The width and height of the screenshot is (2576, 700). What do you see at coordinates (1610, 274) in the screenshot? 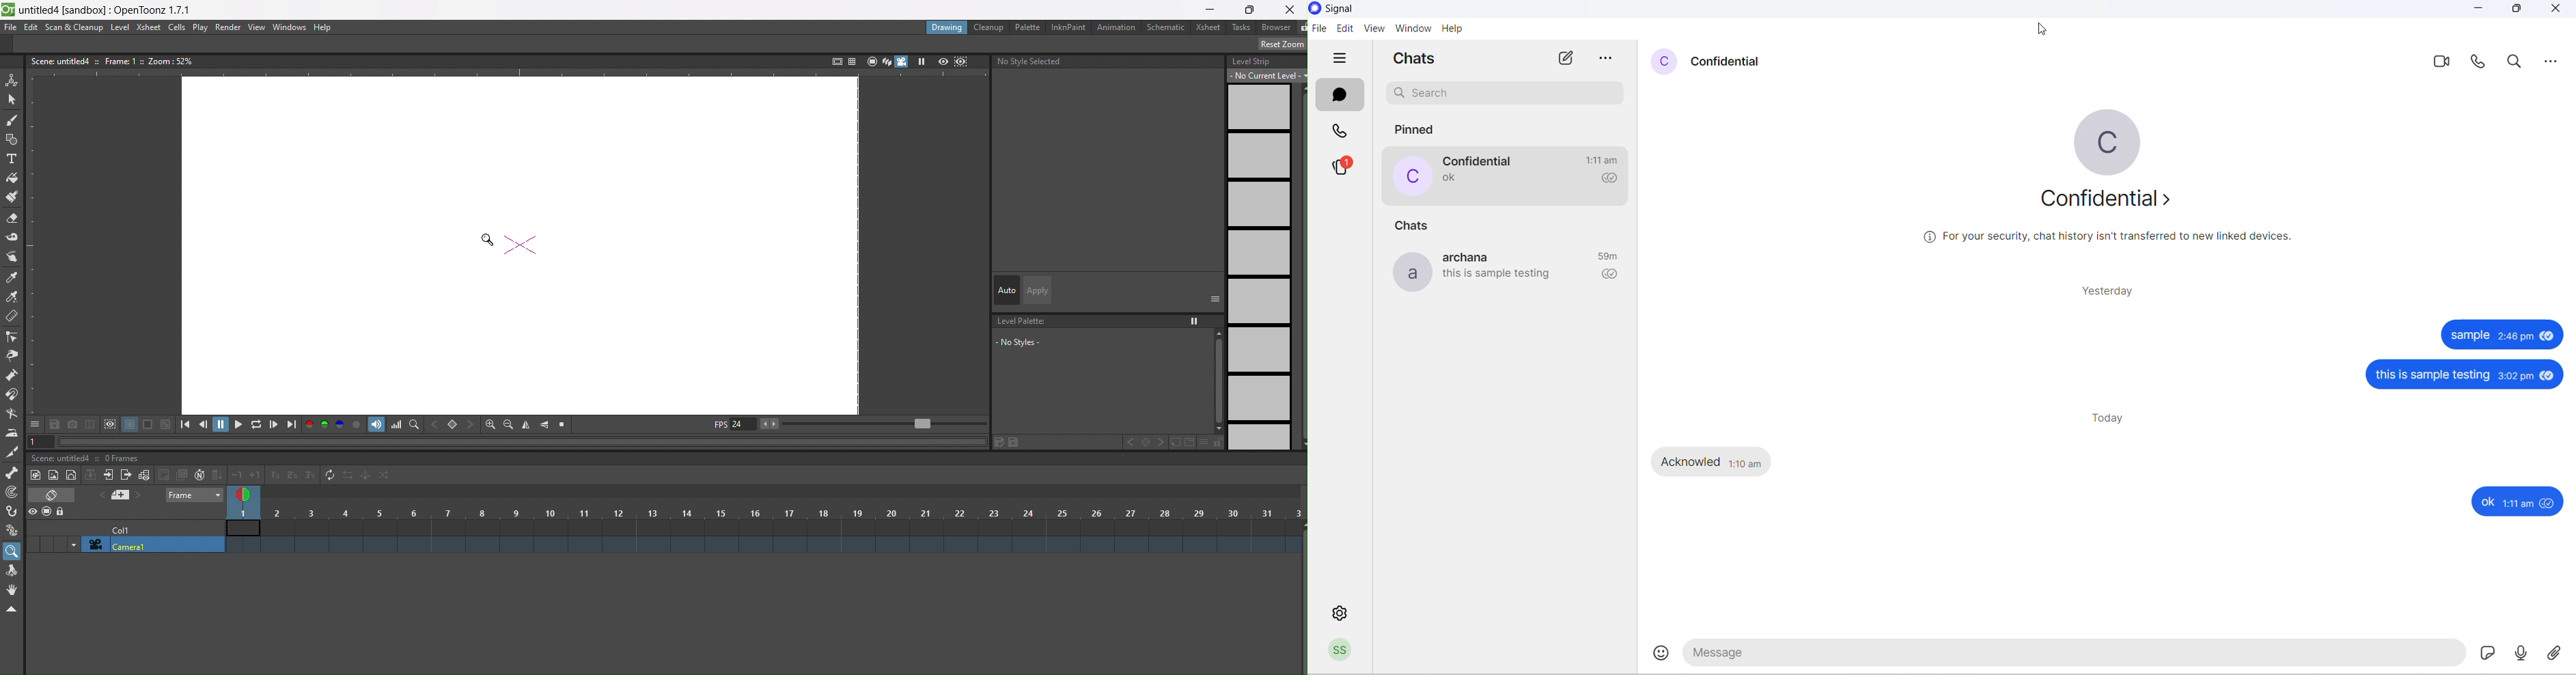
I see `read recipient` at bounding box center [1610, 274].